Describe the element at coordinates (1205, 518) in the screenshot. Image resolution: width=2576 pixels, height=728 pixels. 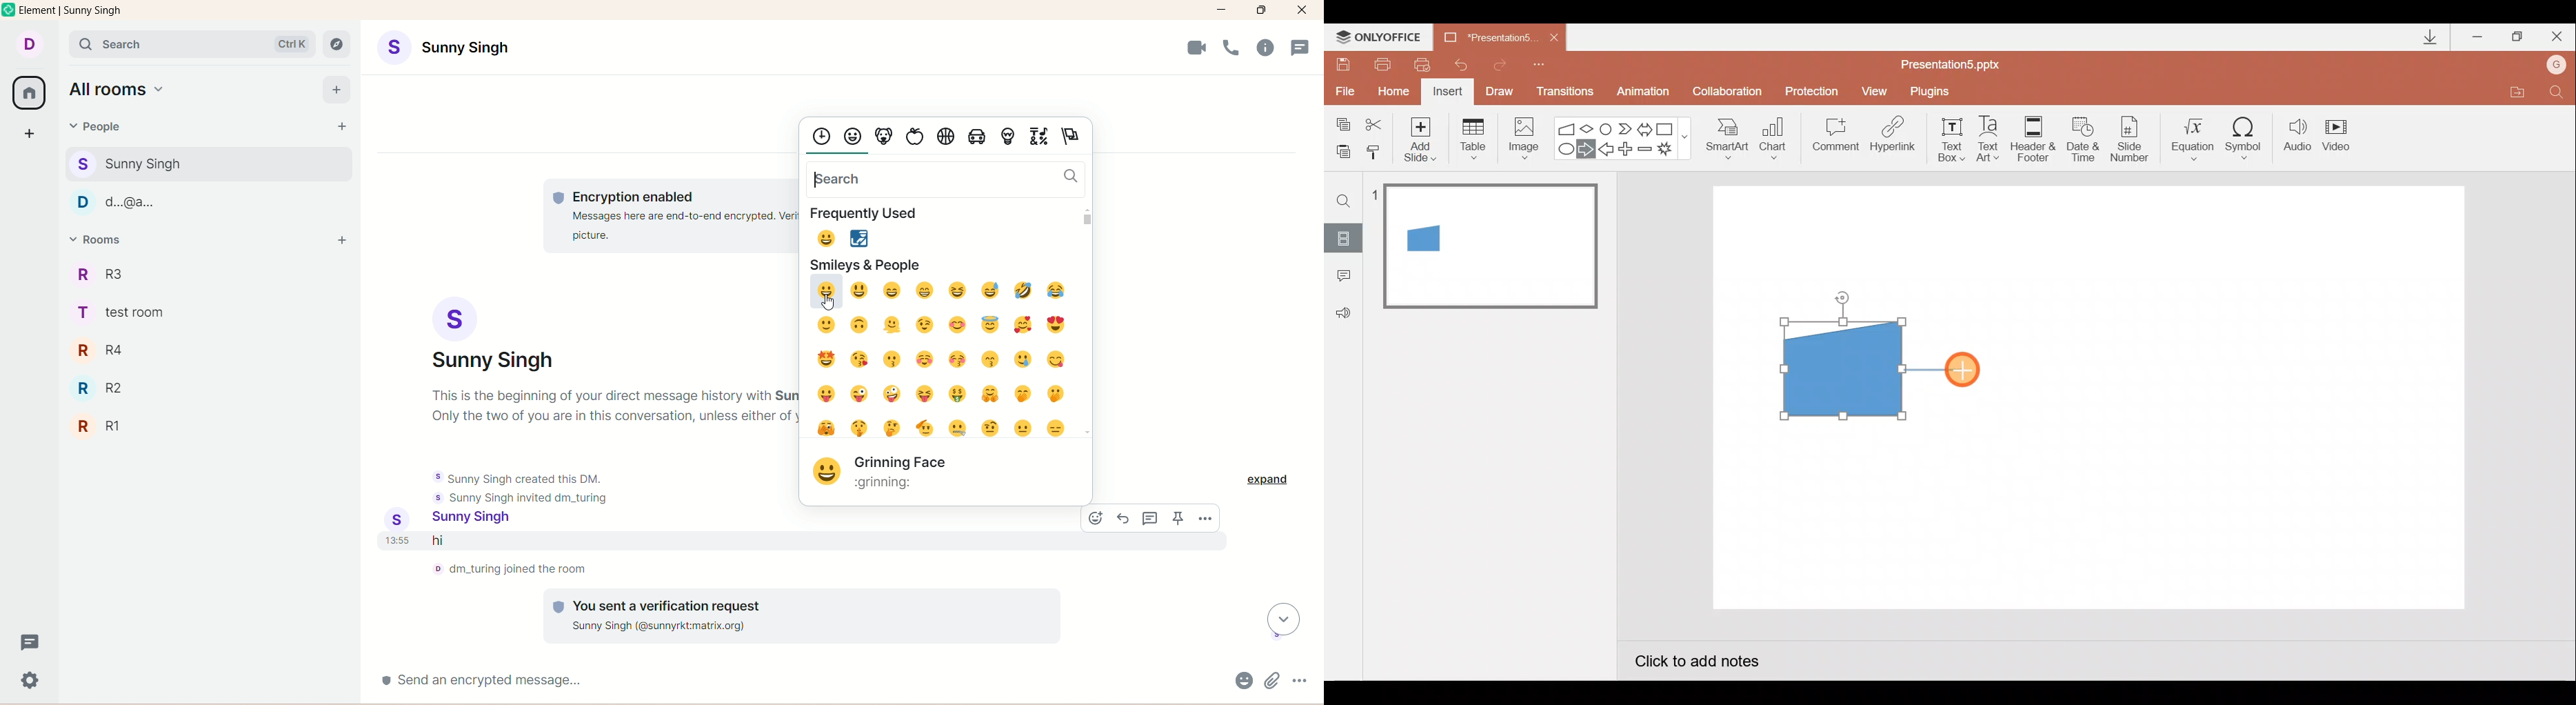
I see `options` at that location.